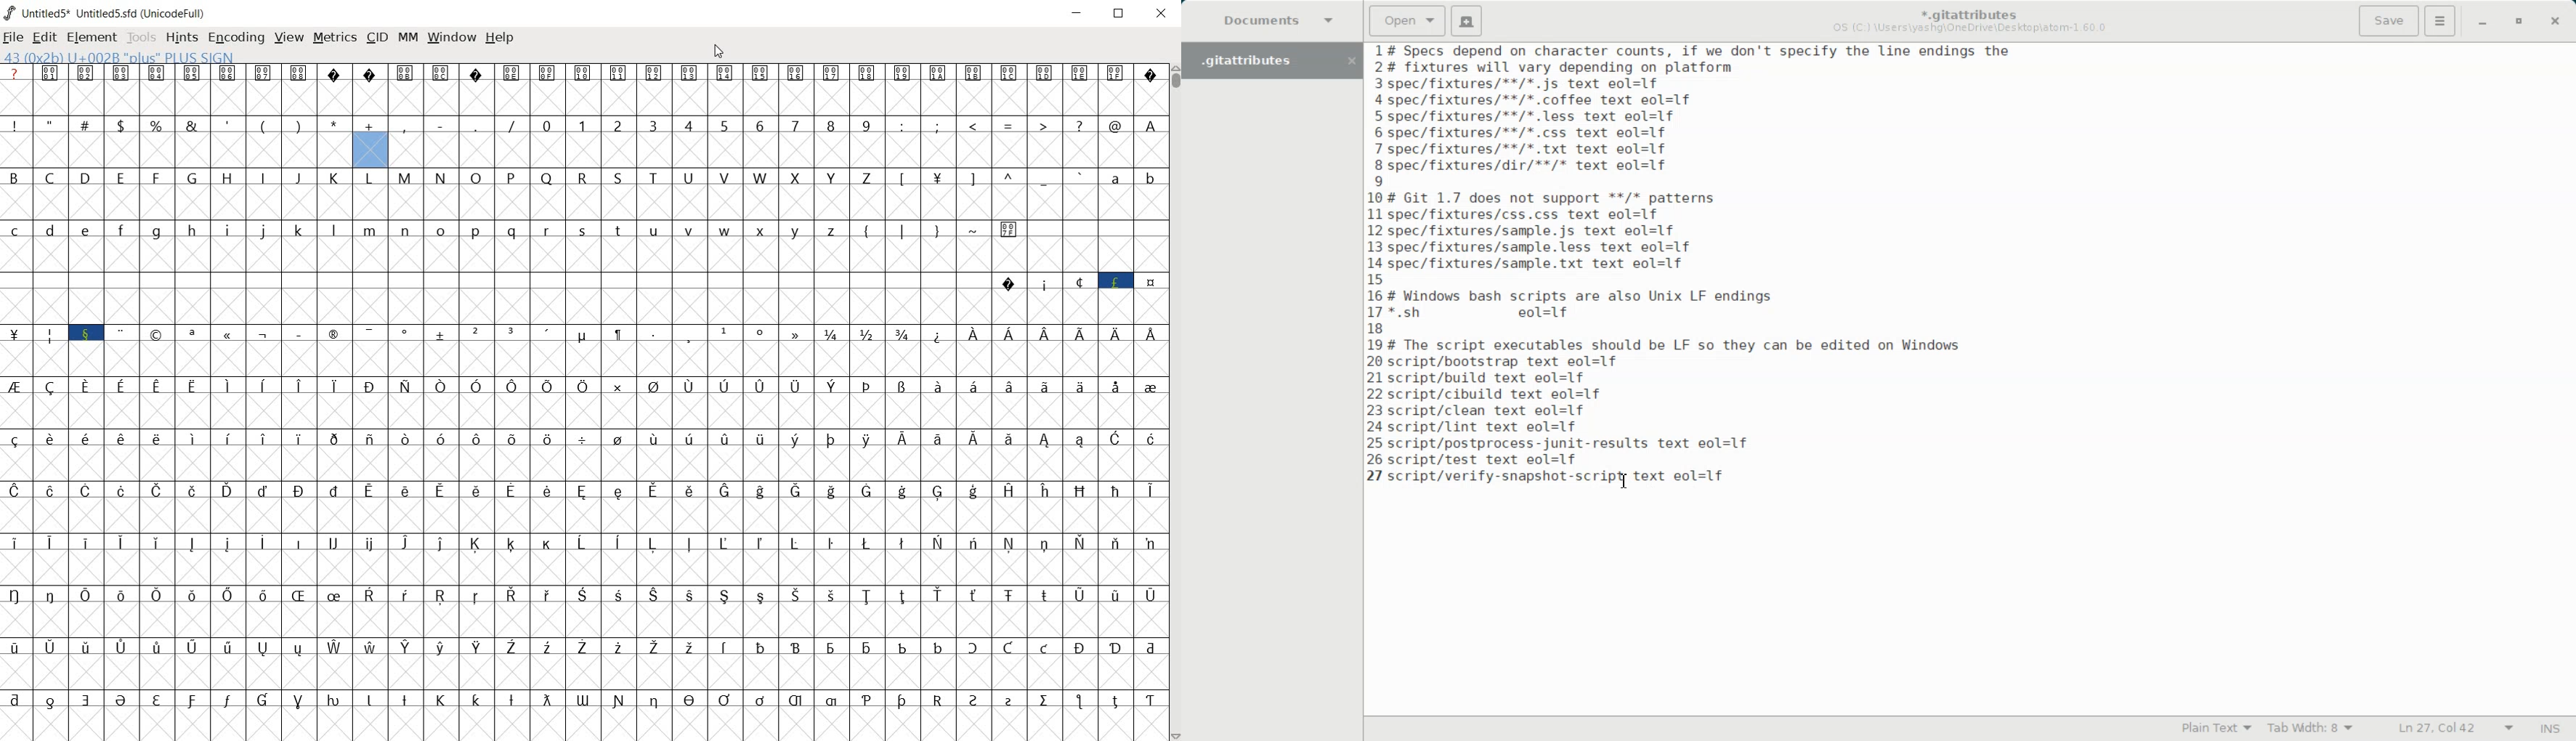 The height and width of the screenshot is (756, 2576). What do you see at coordinates (2520, 23) in the screenshot?
I see `Maximize` at bounding box center [2520, 23].